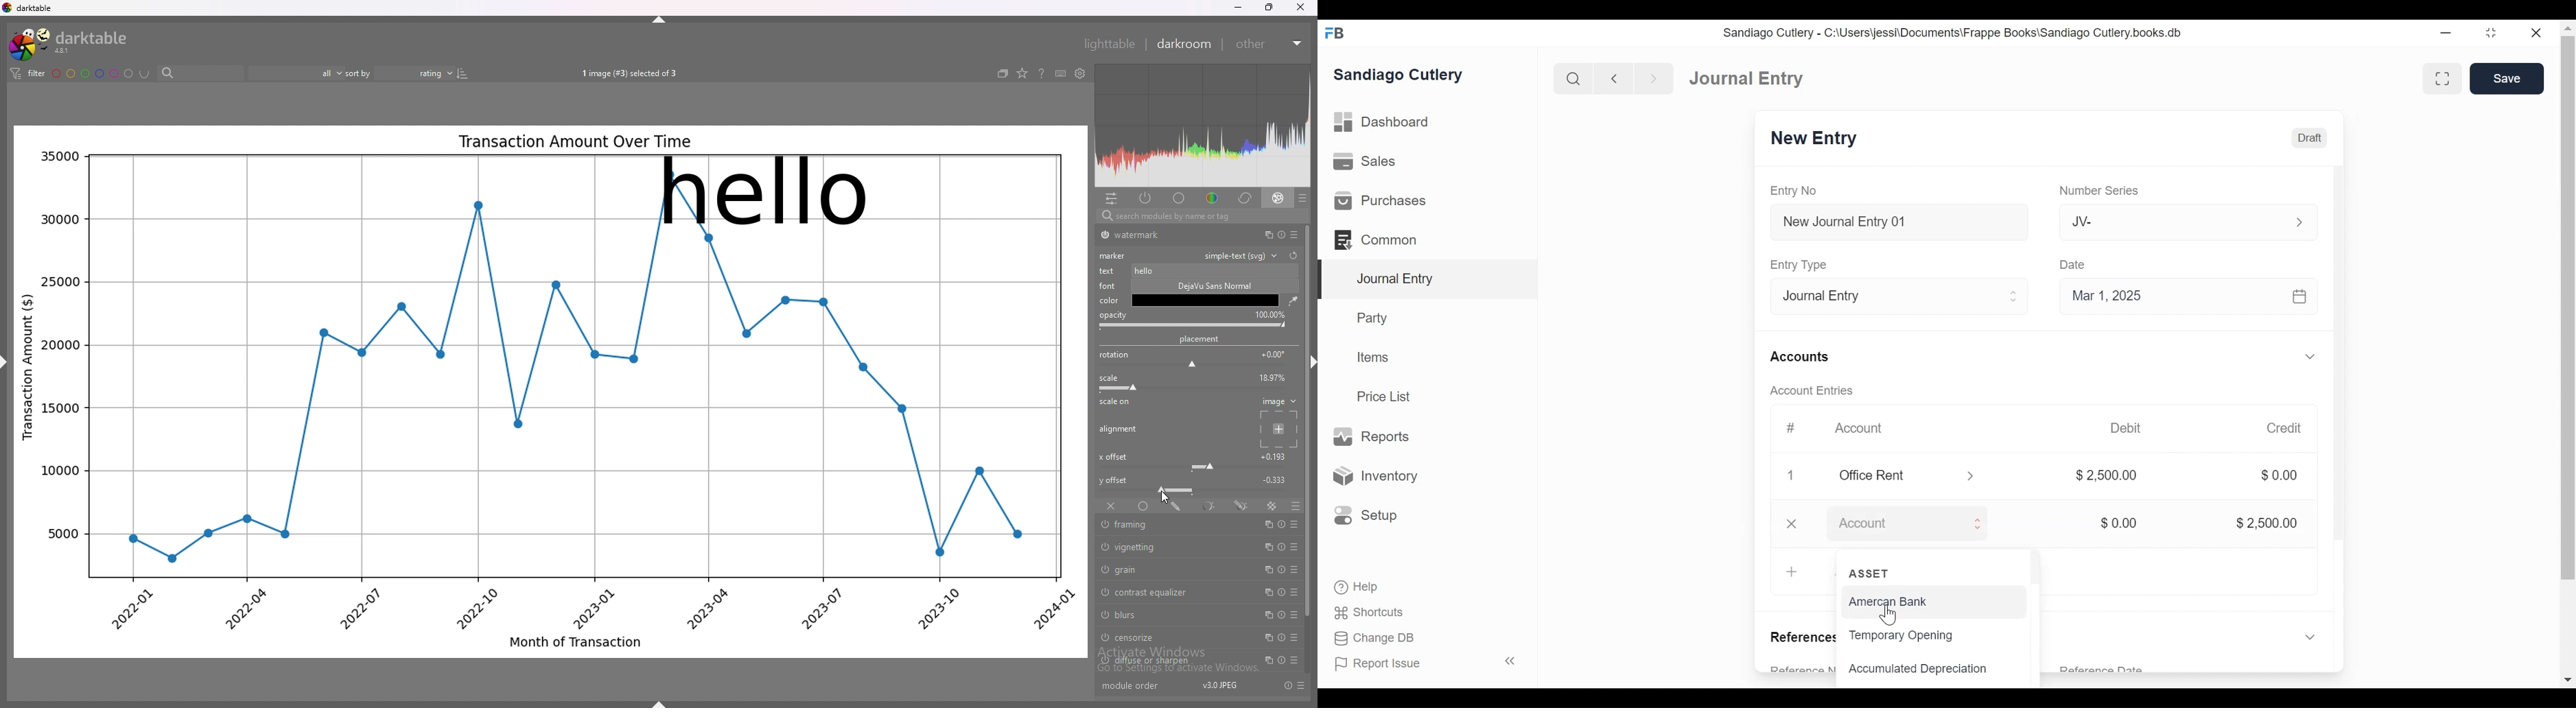 The height and width of the screenshot is (728, 2576). Describe the element at coordinates (759, 190) in the screenshot. I see `watermark` at that location.